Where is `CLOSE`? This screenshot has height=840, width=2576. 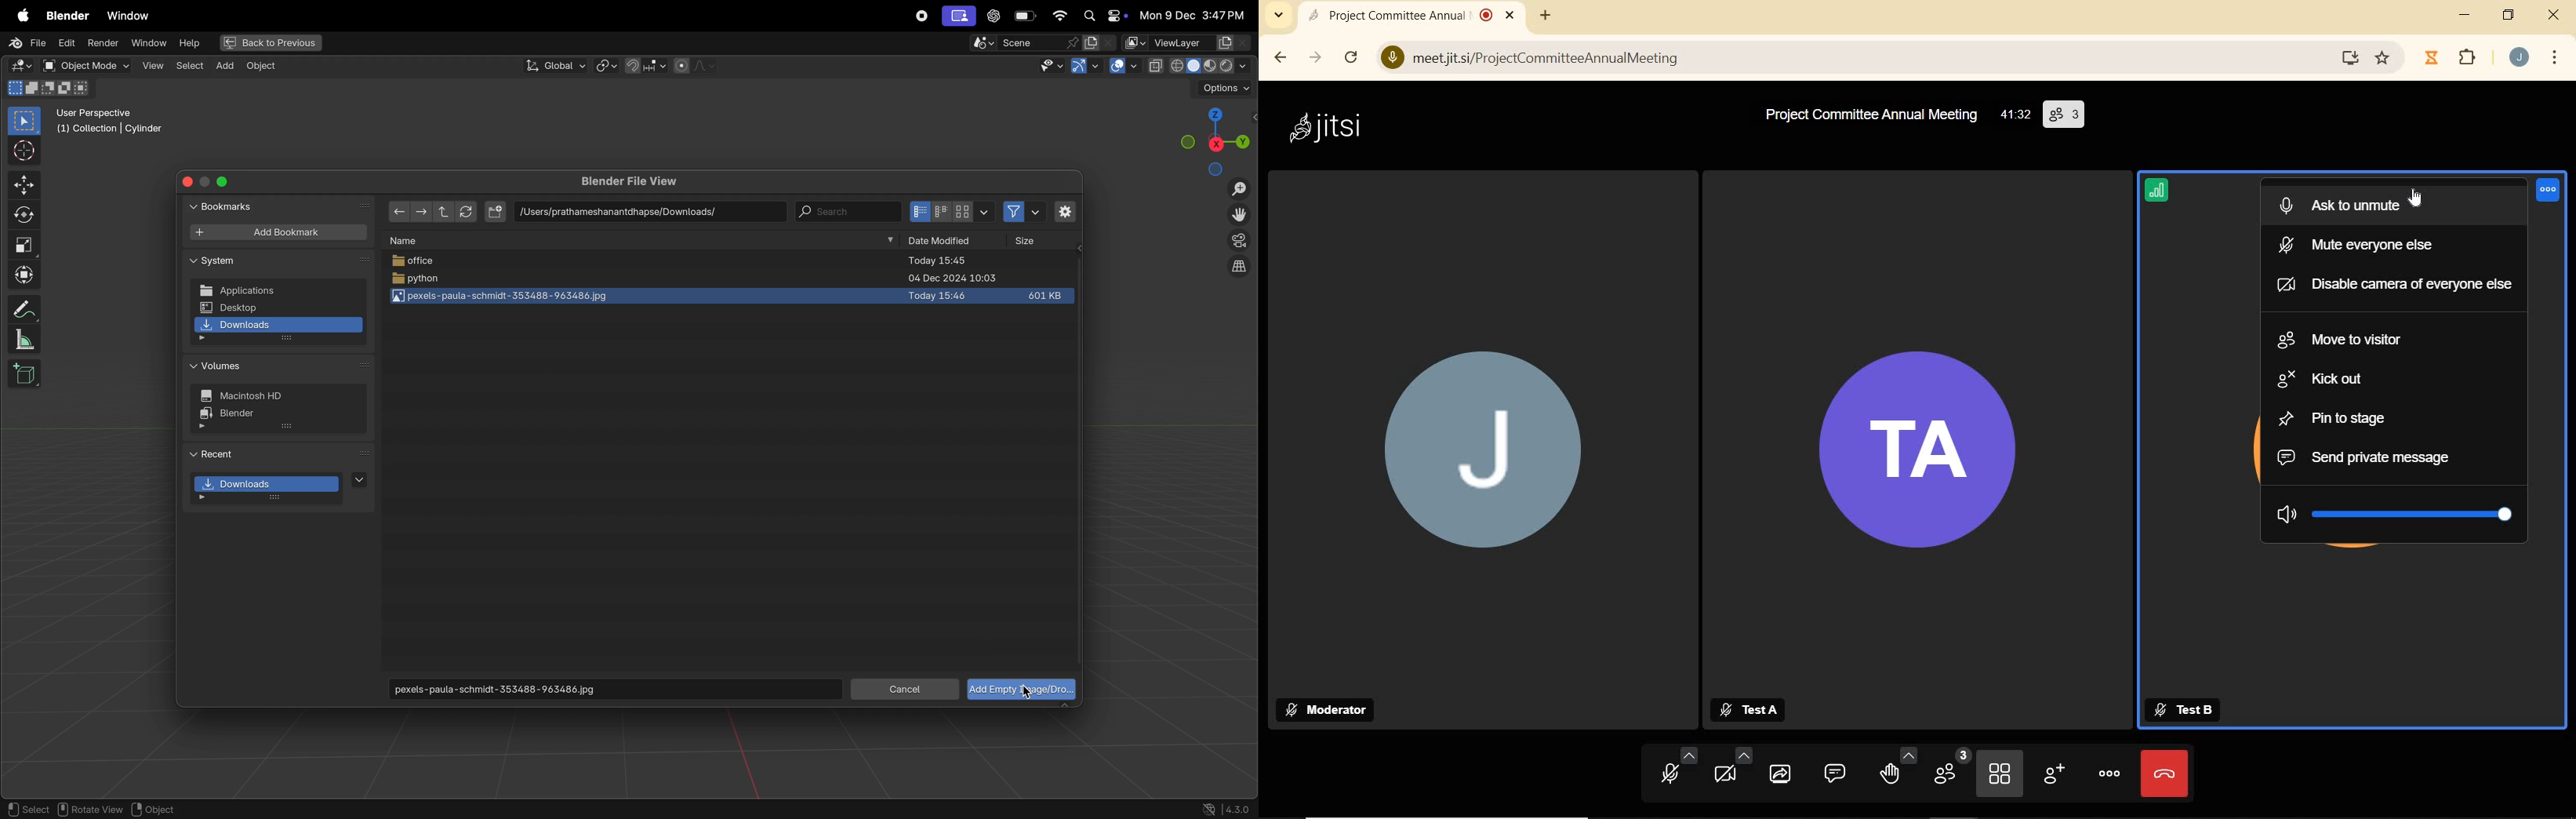
CLOSE is located at coordinates (1511, 13).